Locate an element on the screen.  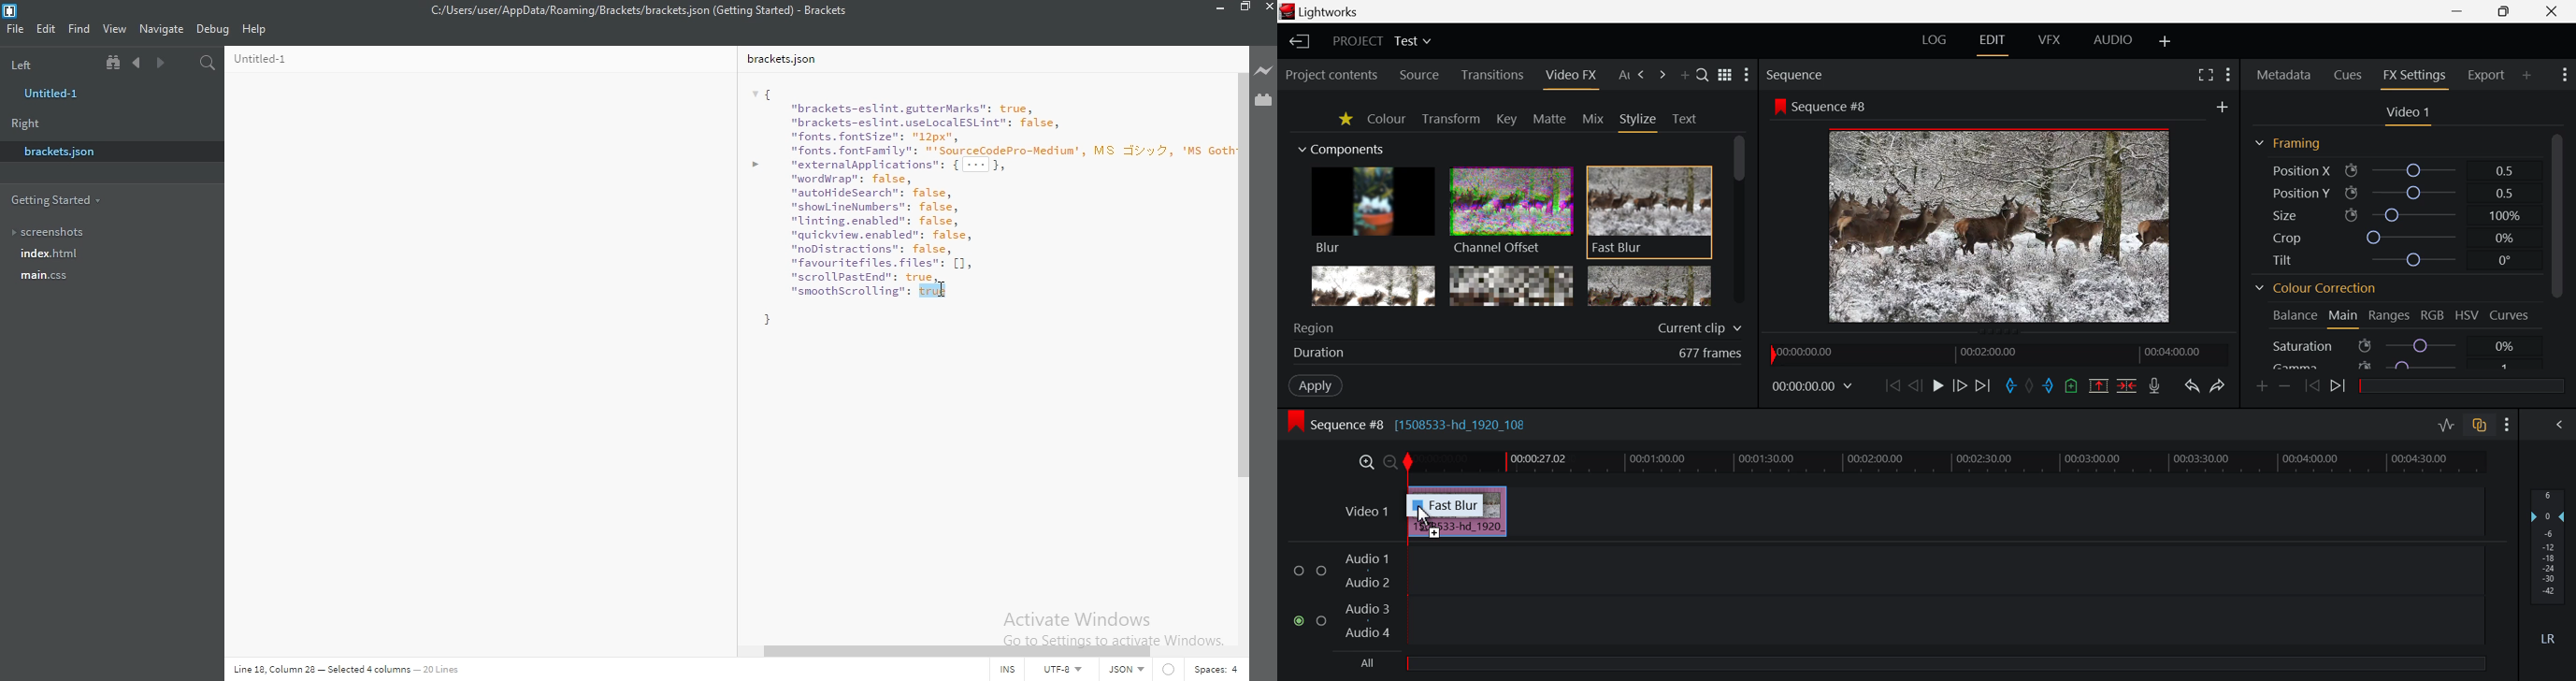
To the Start is located at coordinates (1892, 387).